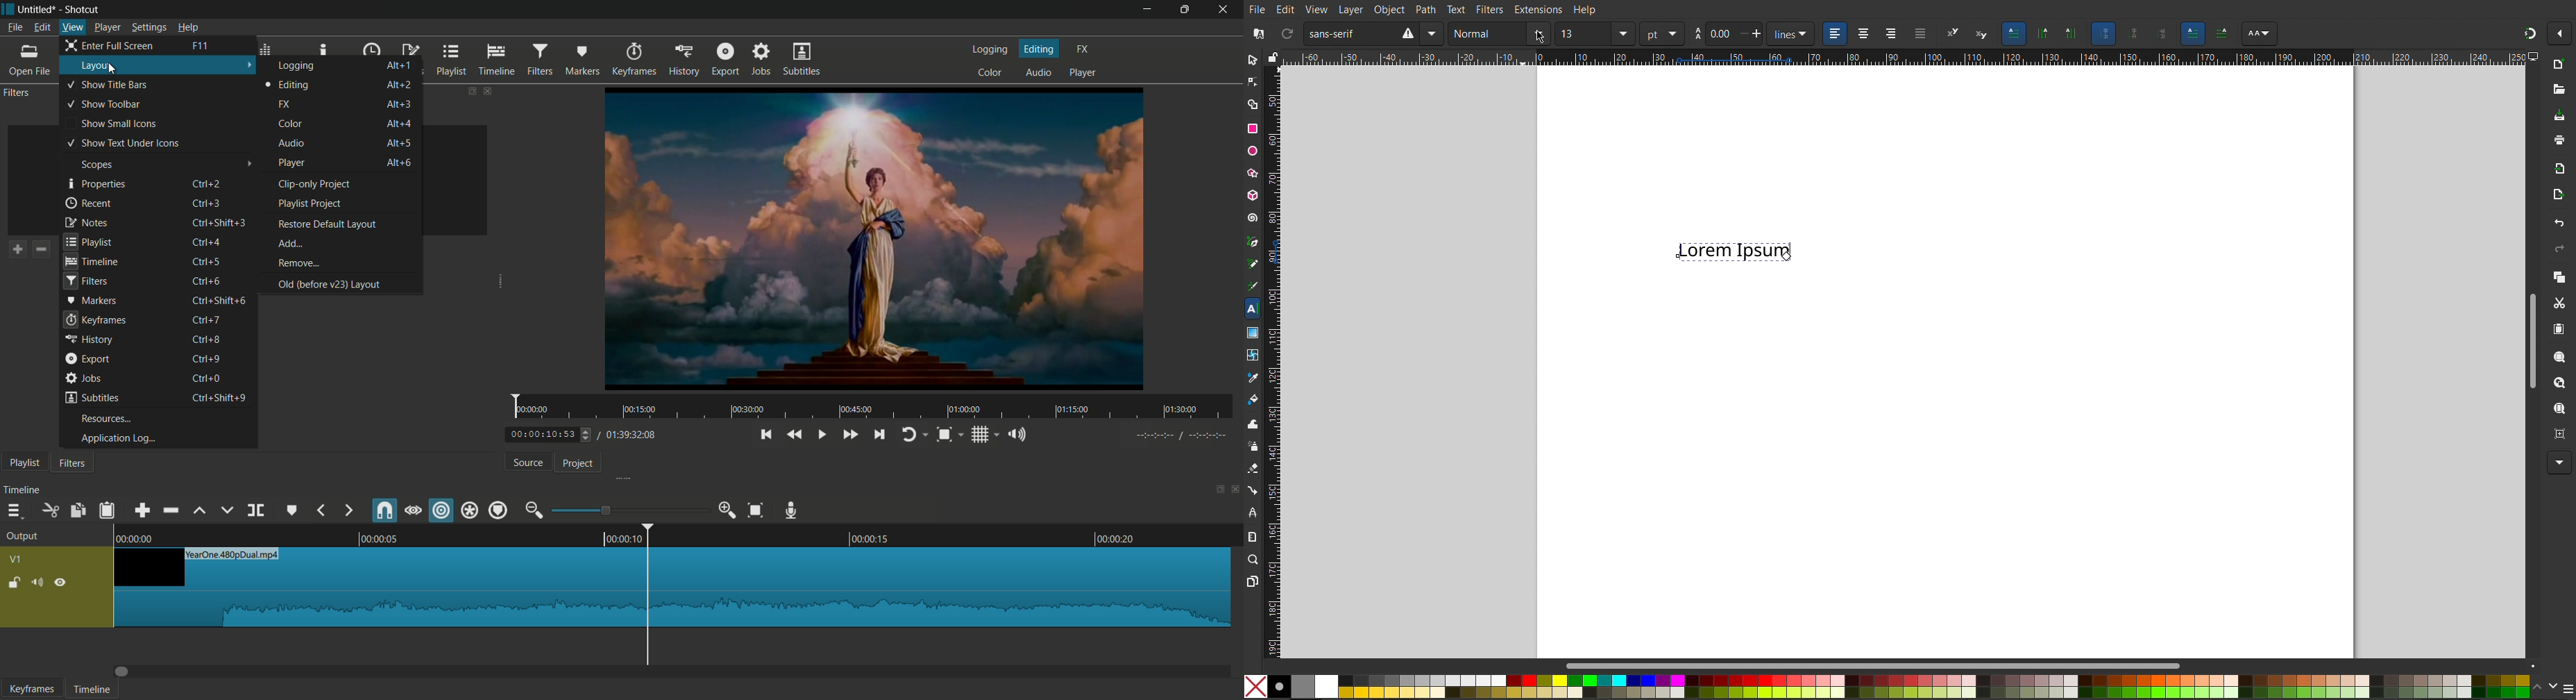  Describe the element at coordinates (1216, 491) in the screenshot. I see `change layout` at that location.